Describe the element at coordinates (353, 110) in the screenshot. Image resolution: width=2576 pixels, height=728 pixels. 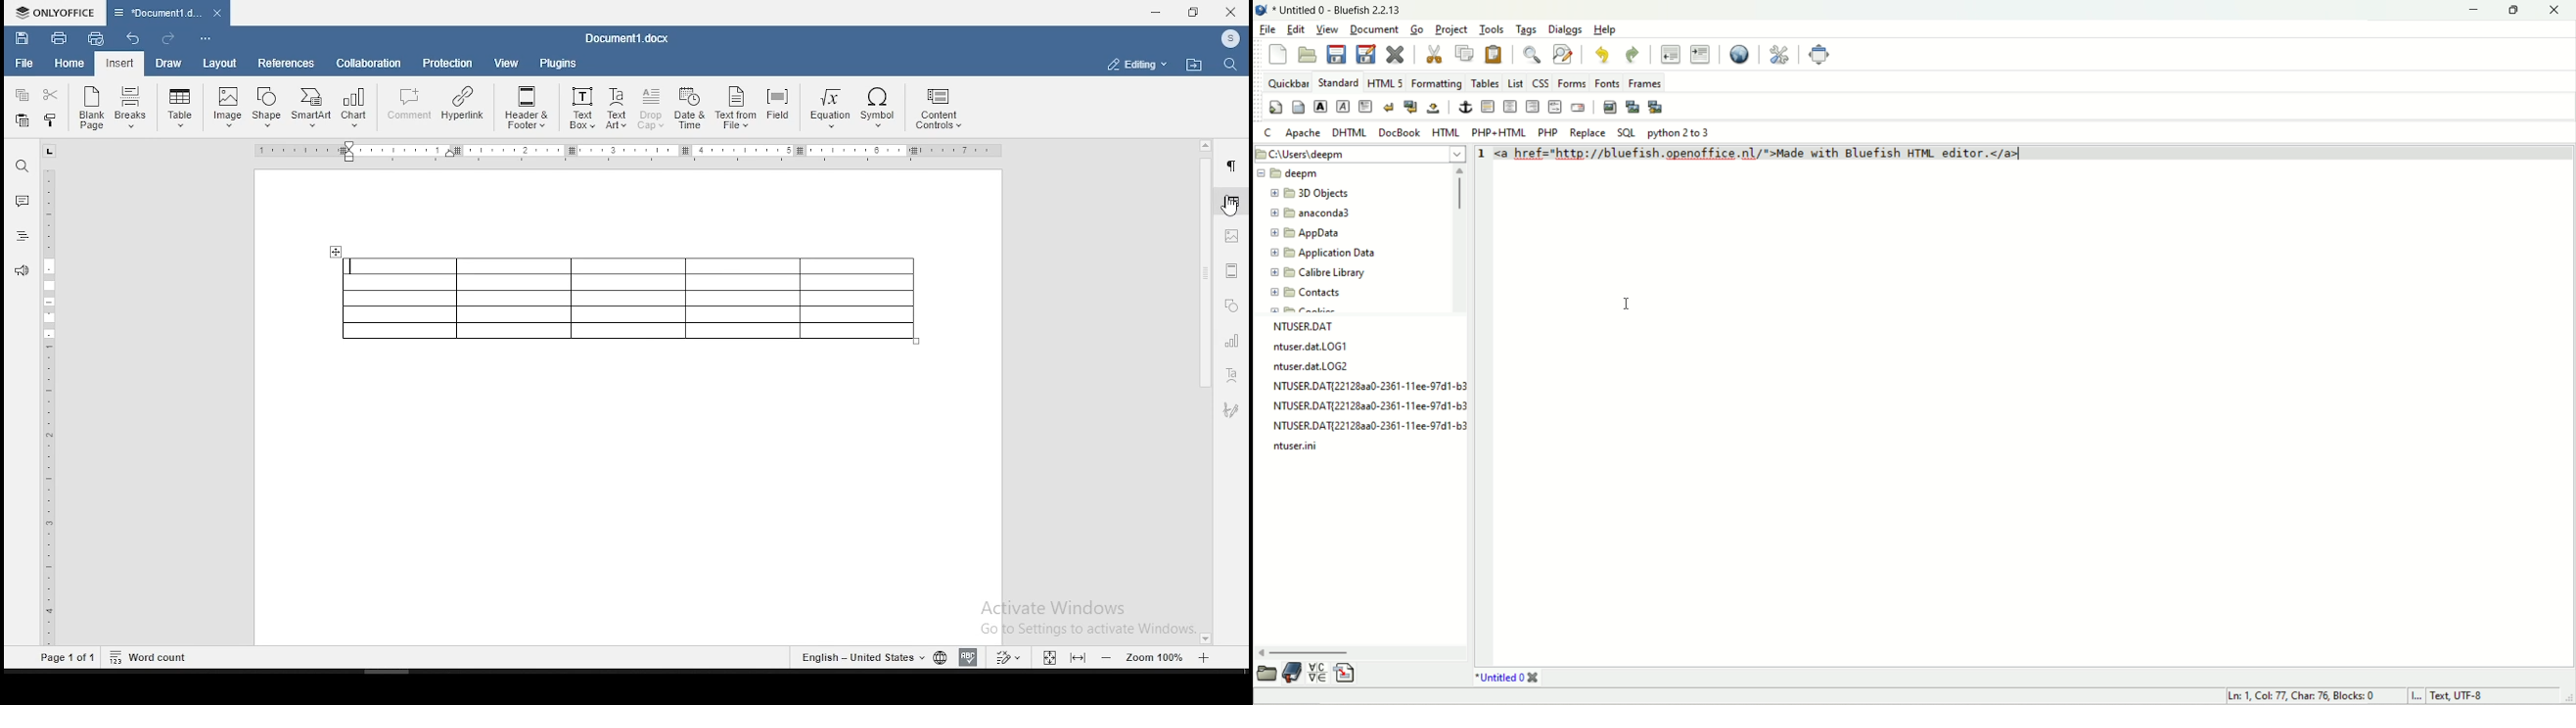
I see `Chart` at that location.